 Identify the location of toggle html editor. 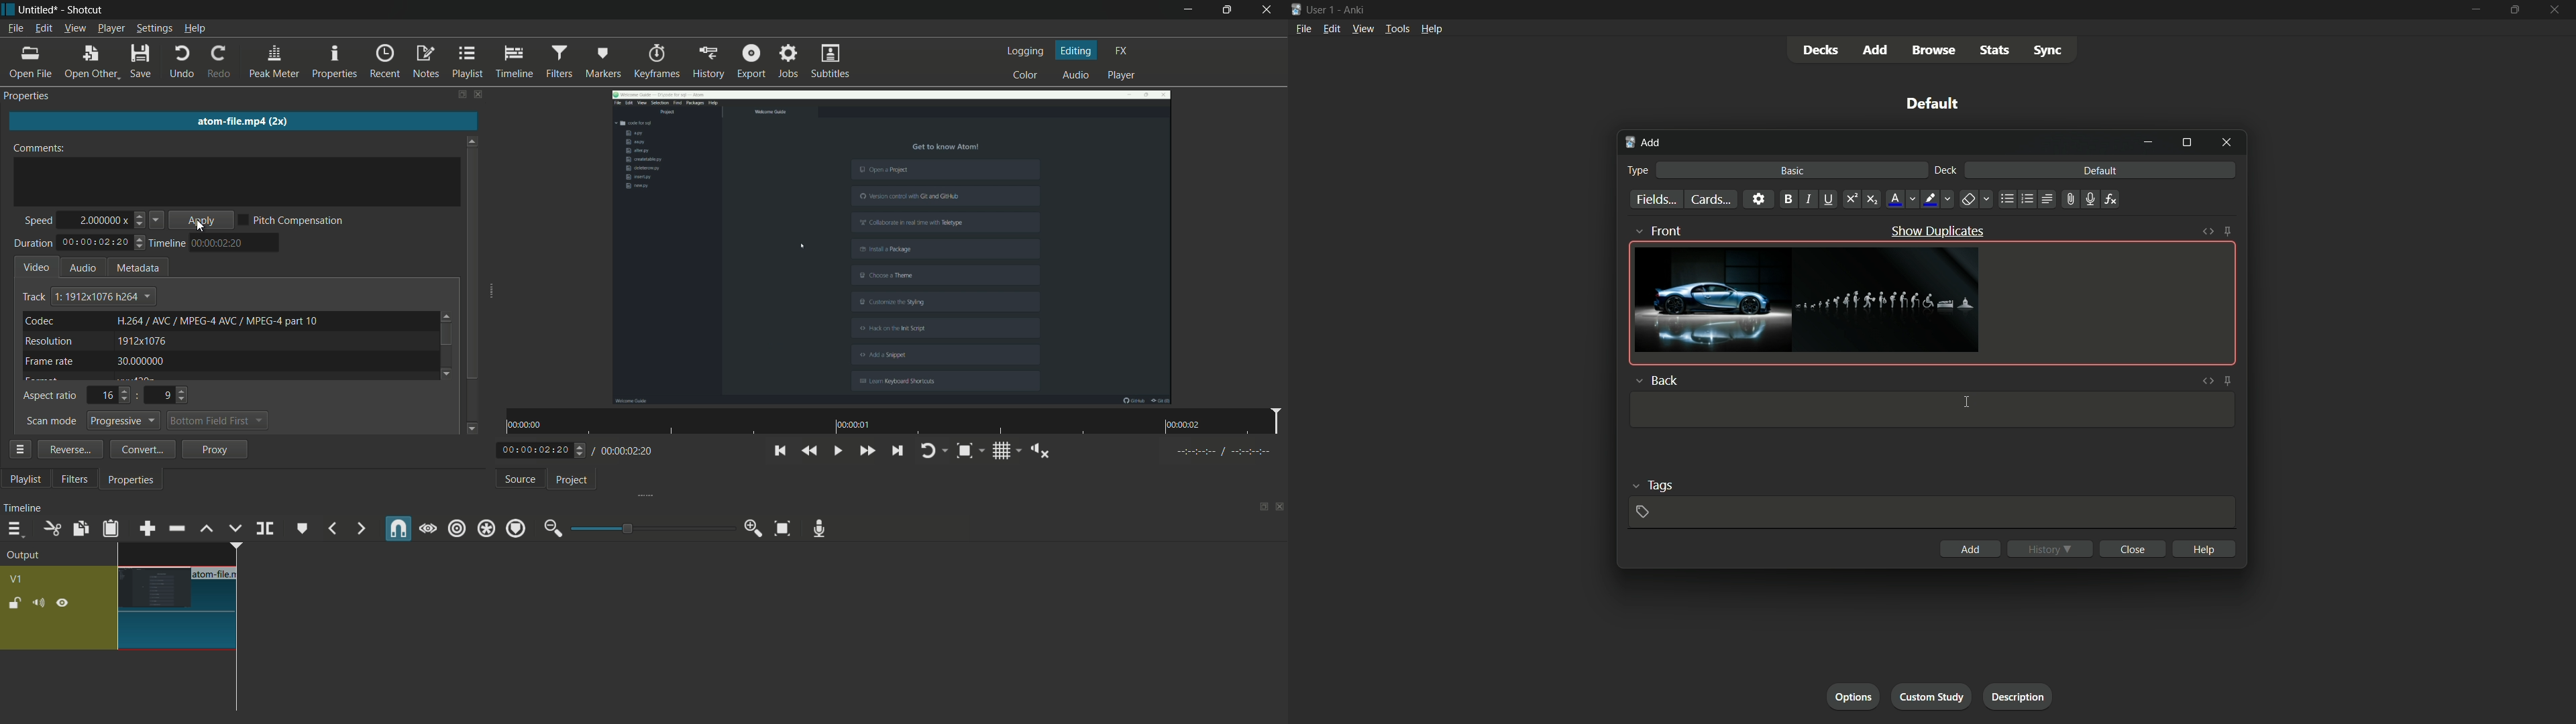
(2207, 381).